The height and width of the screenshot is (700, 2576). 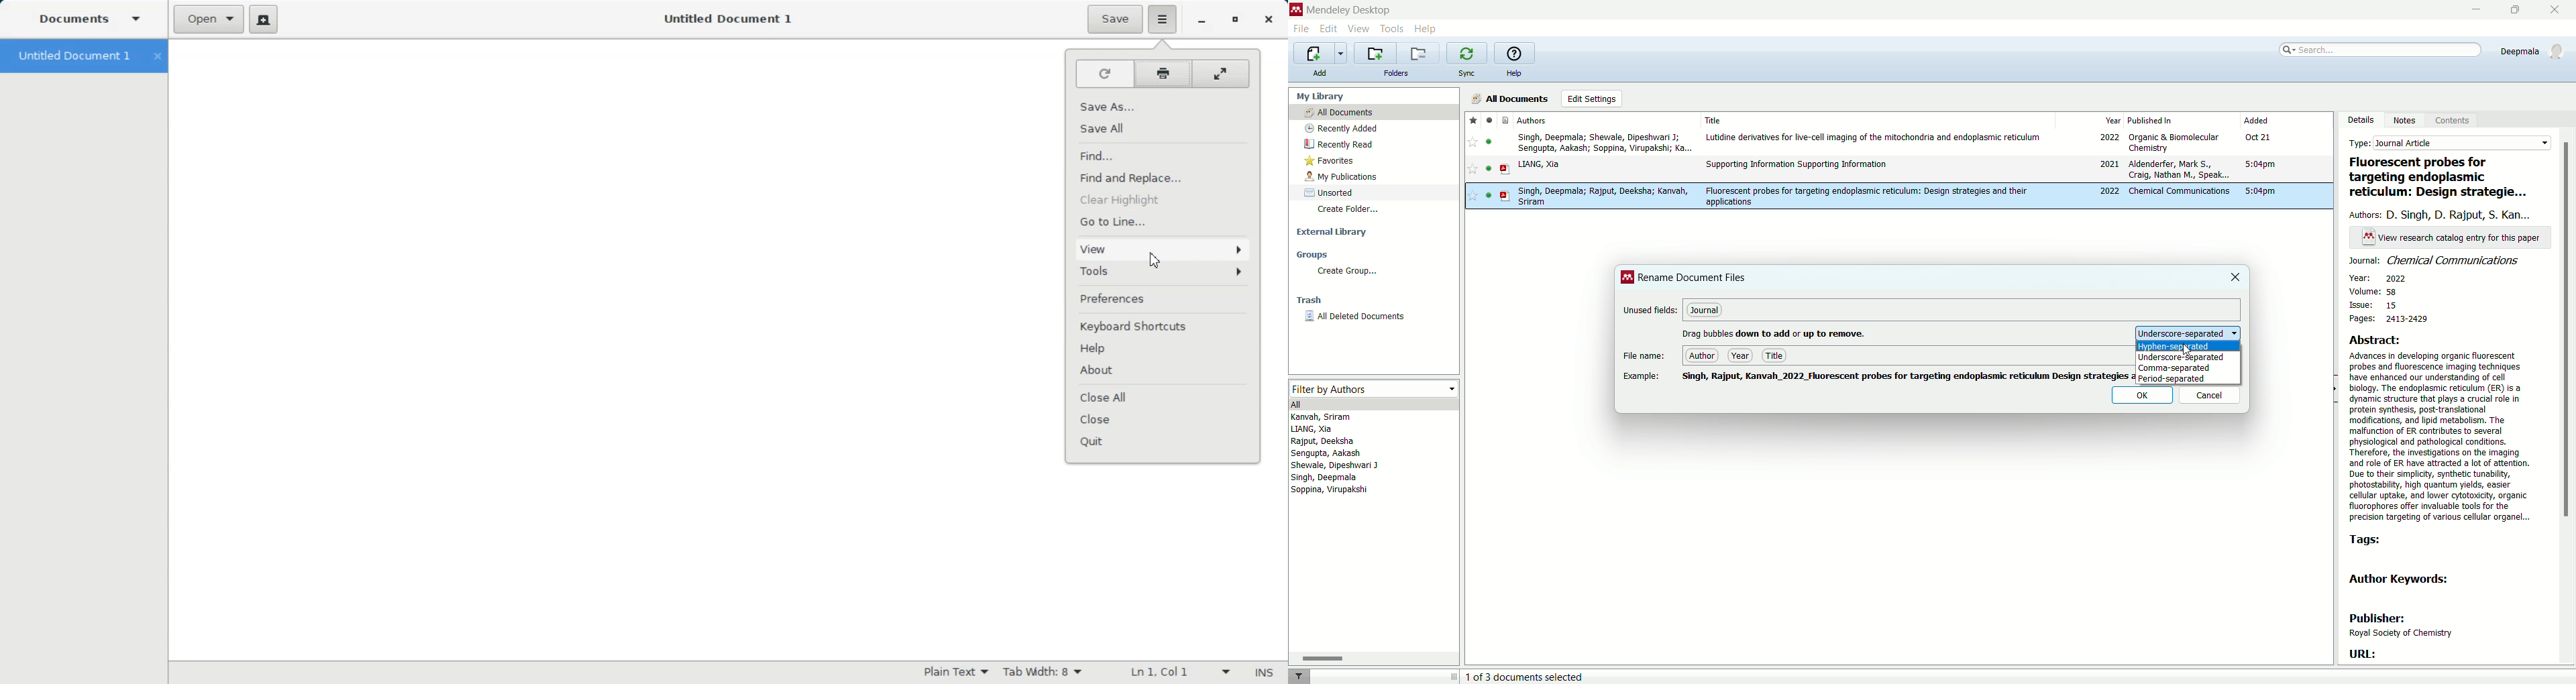 I want to click on URL, so click(x=2362, y=654).